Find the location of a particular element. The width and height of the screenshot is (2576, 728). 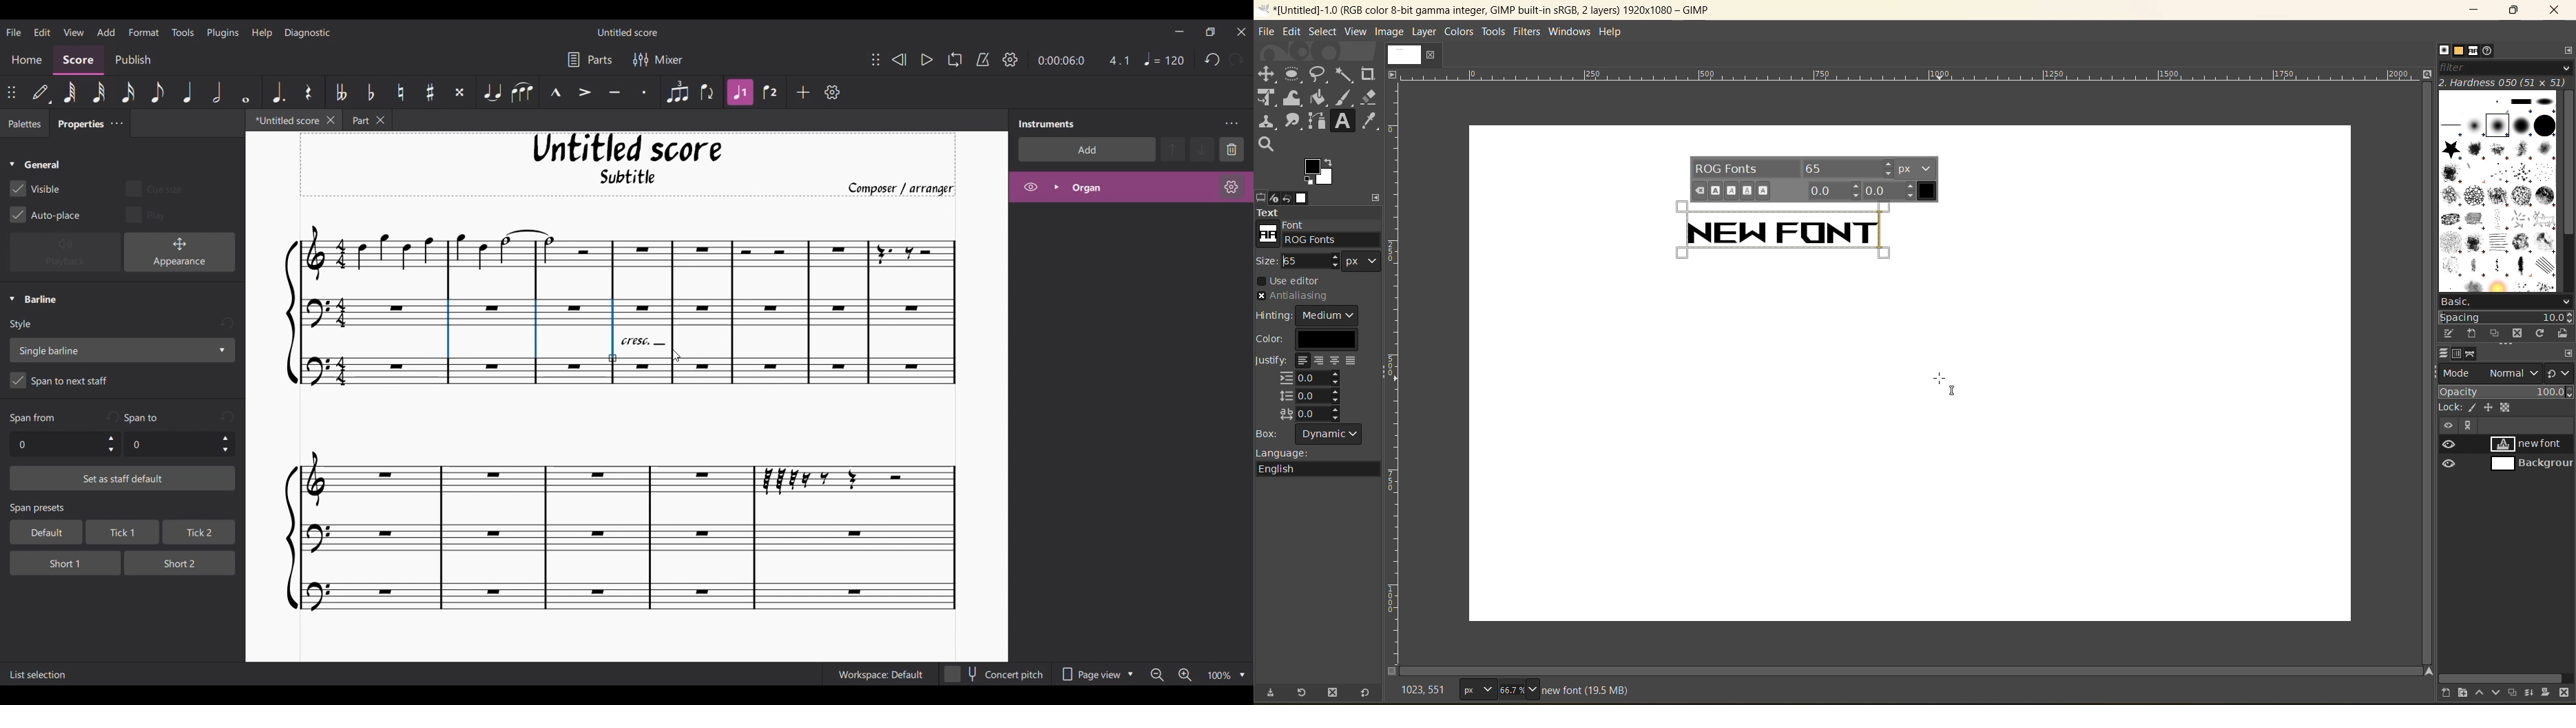

page type is located at coordinates (1476, 687).